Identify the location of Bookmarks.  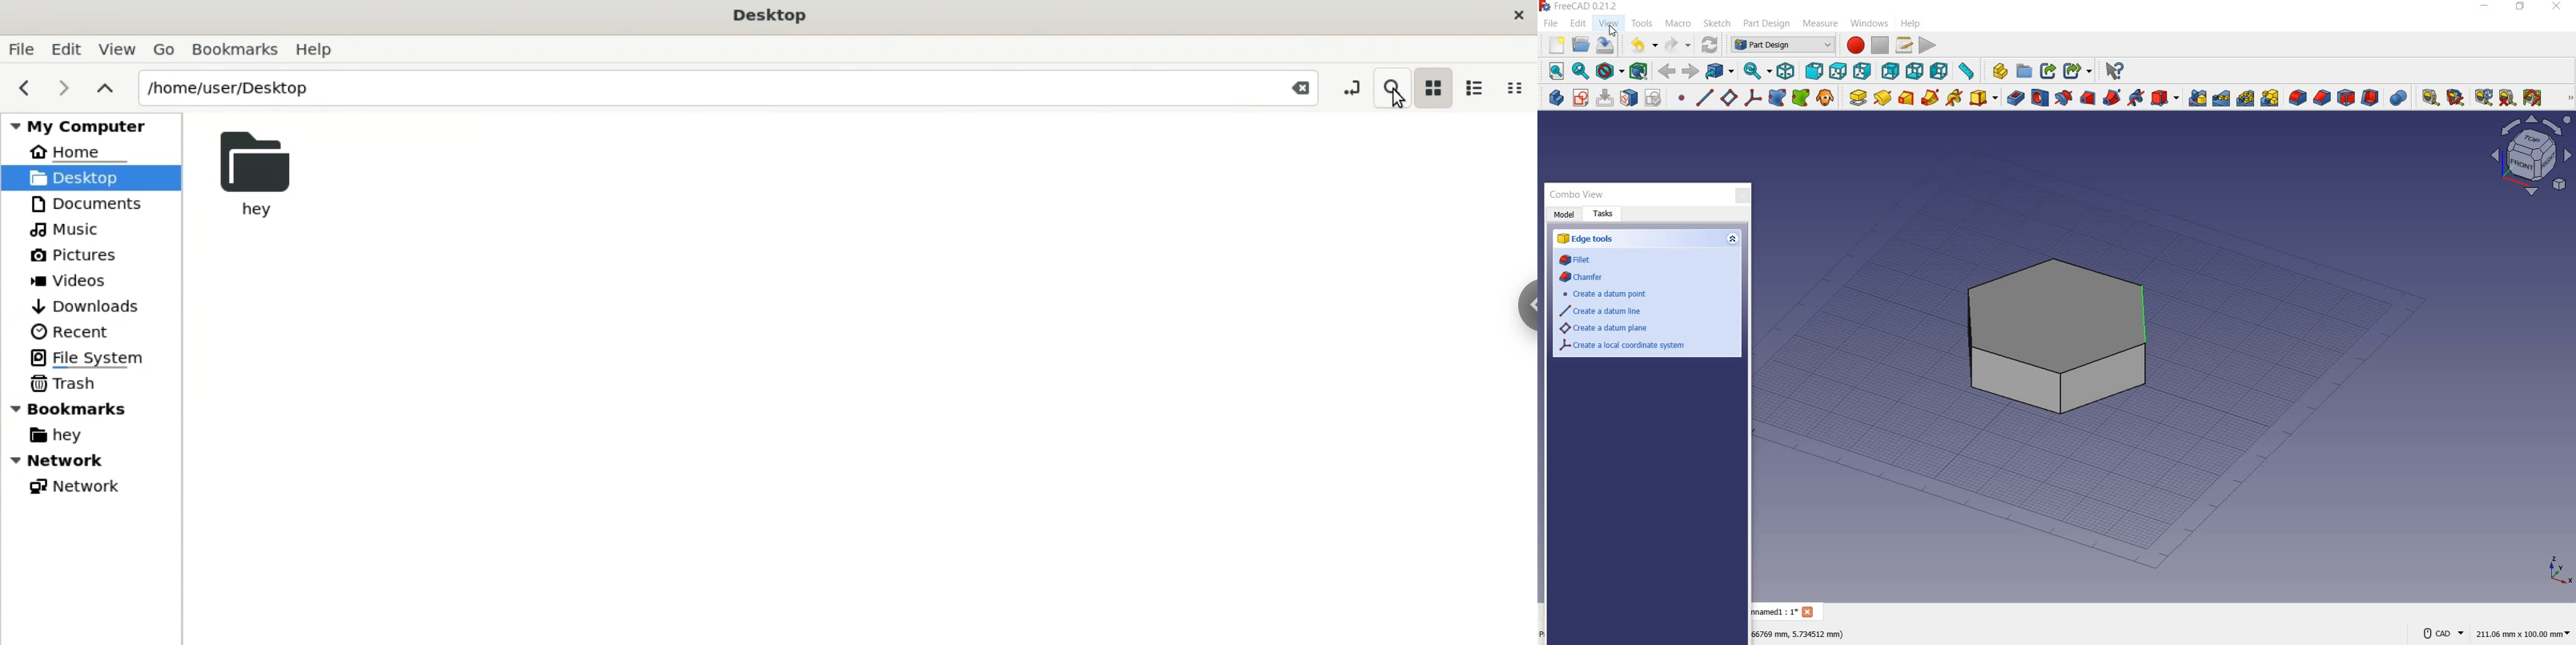
(74, 407).